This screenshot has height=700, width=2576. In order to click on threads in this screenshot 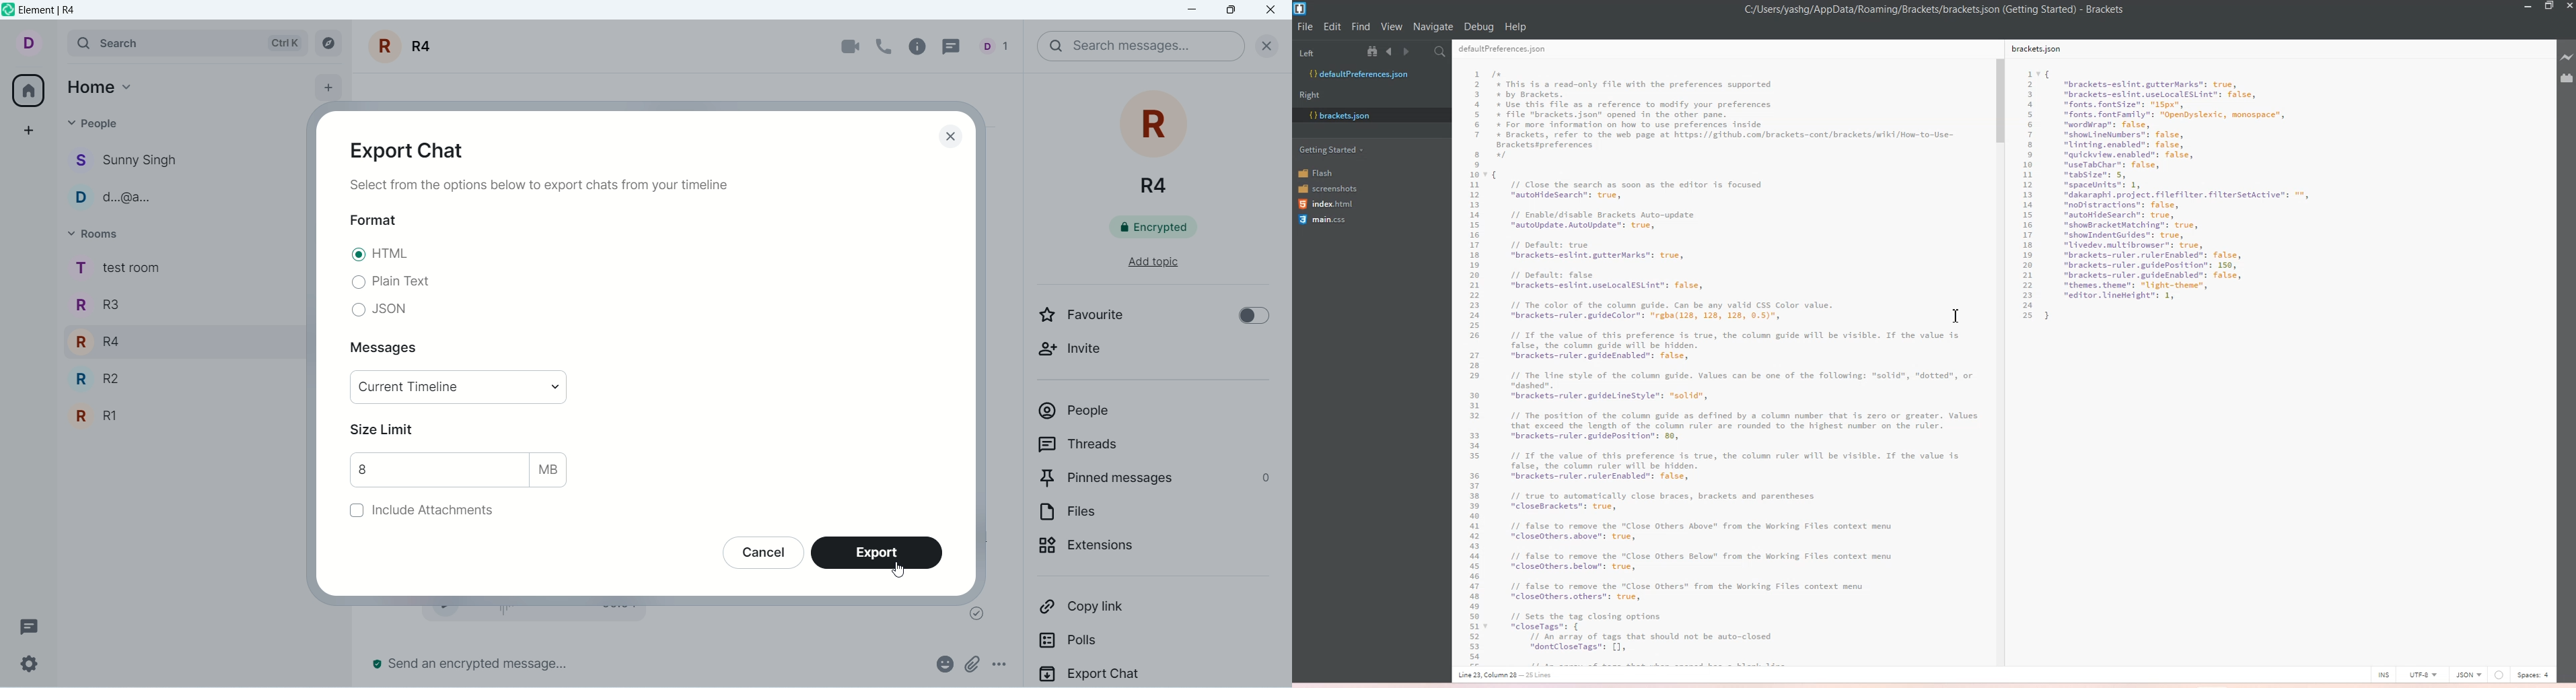, I will do `click(1129, 444)`.